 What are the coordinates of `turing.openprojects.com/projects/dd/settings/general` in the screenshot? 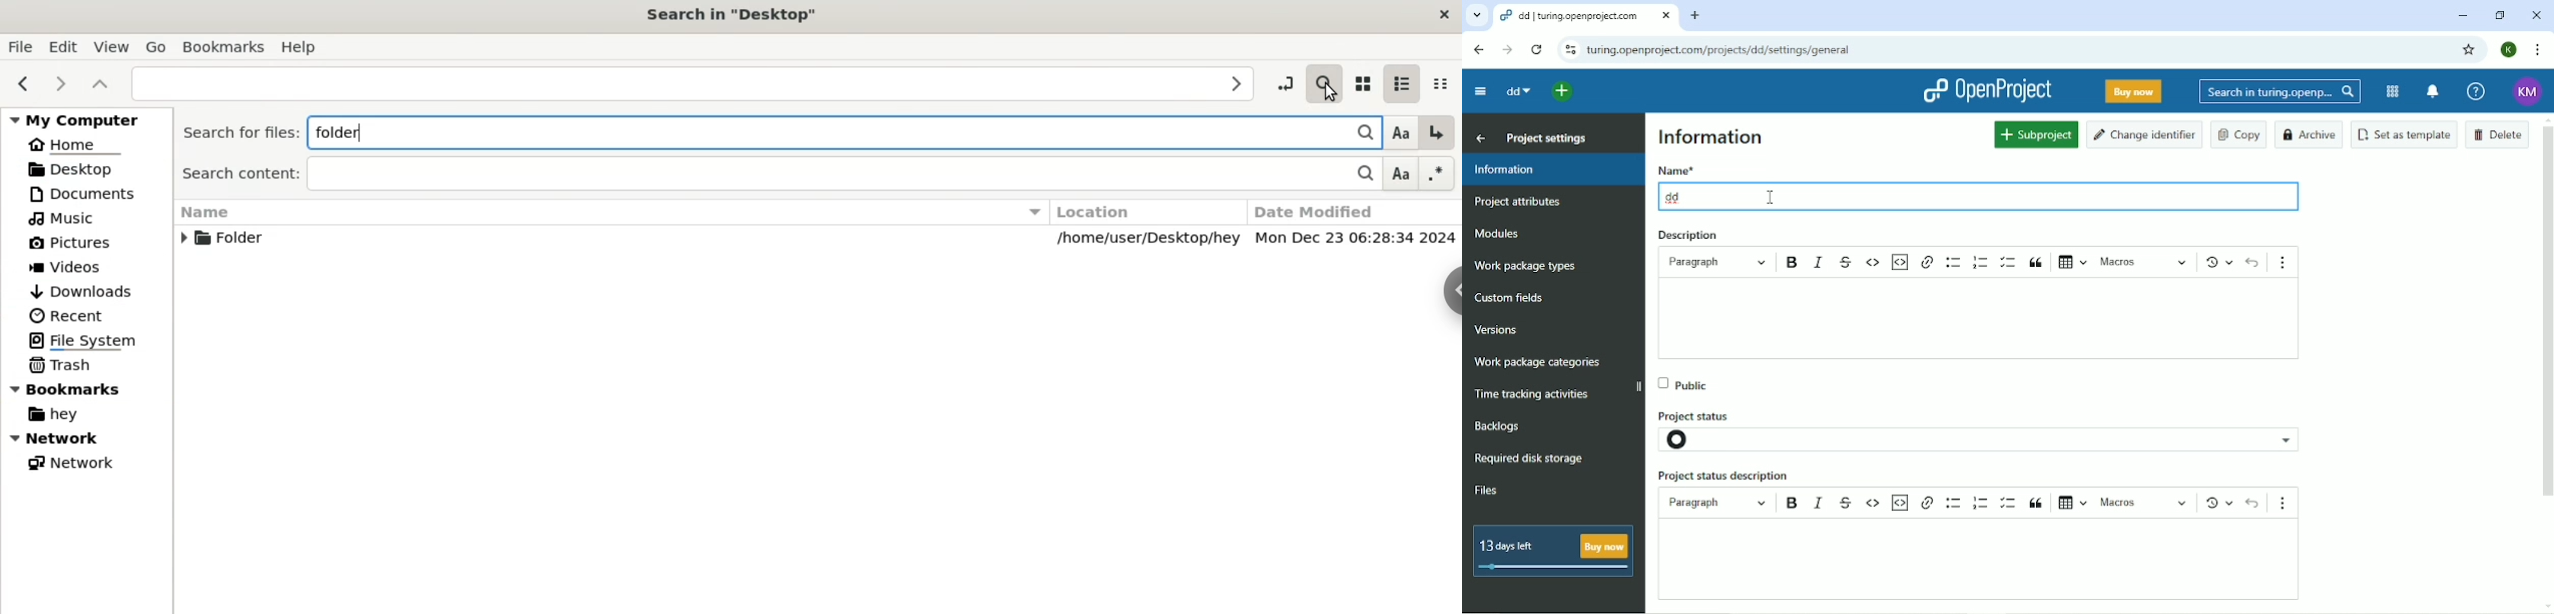 It's located at (1725, 49).